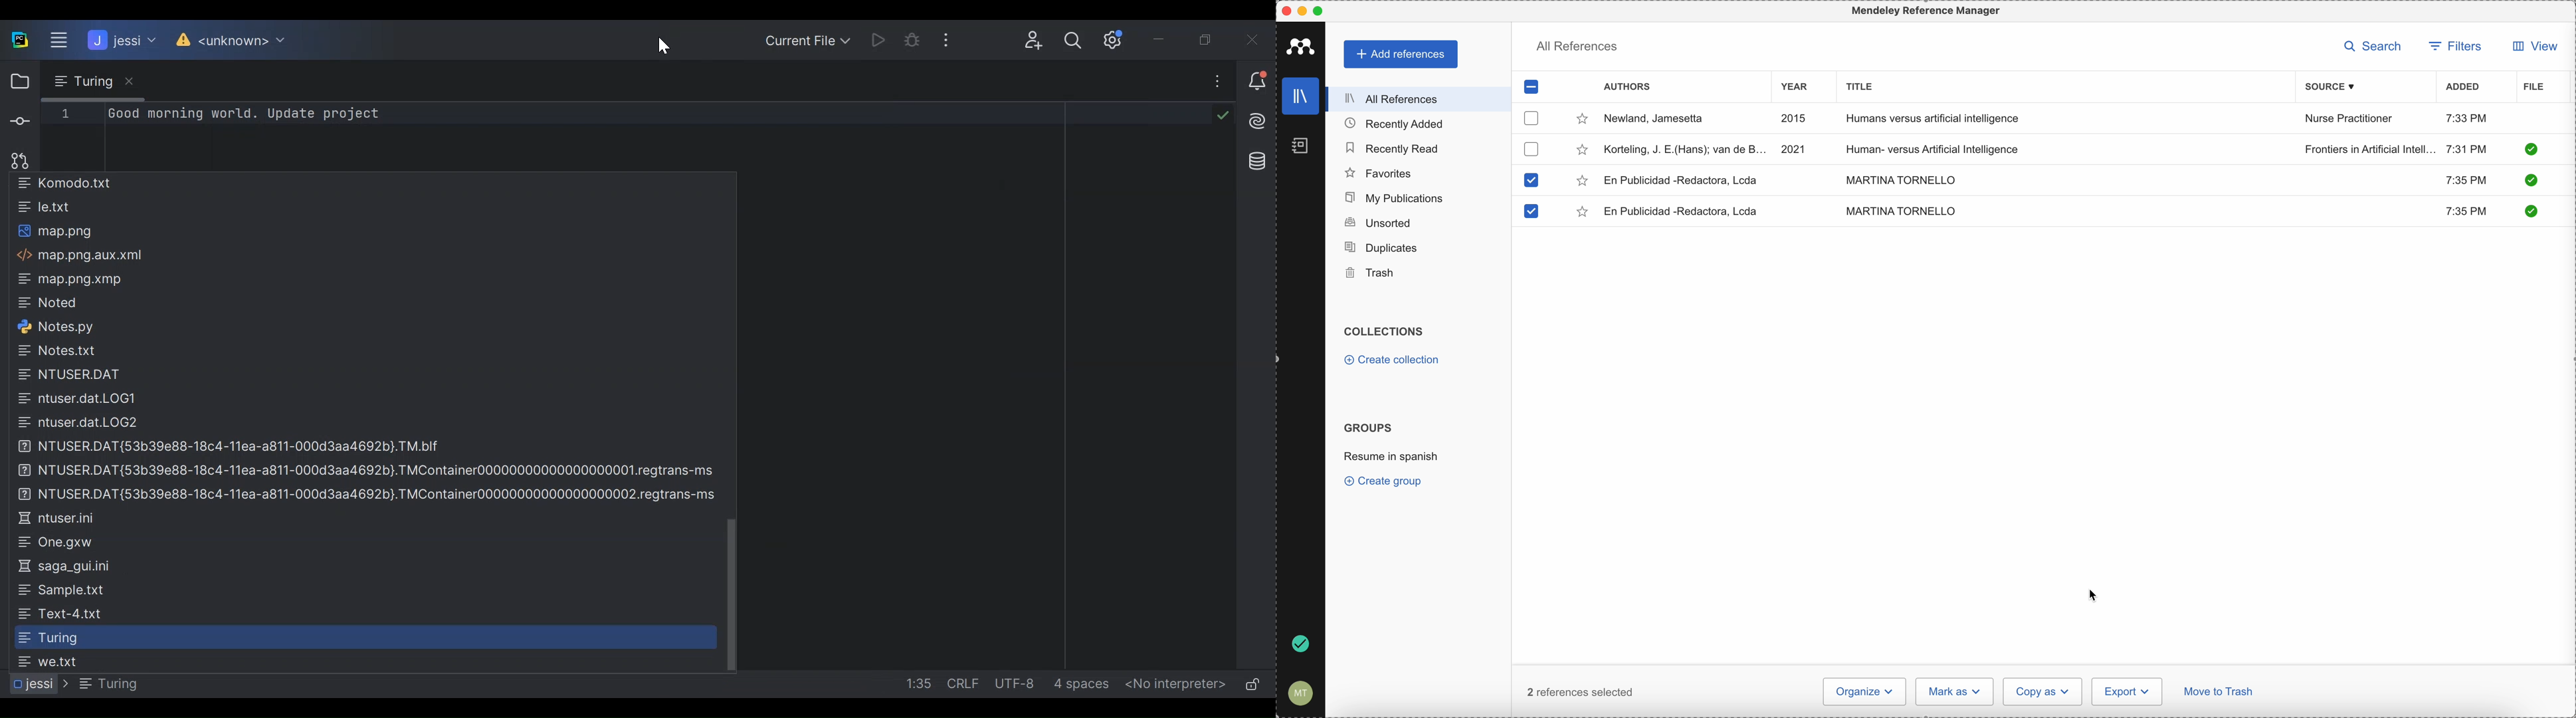  Describe the element at coordinates (19, 40) in the screenshot. I see `PyCharm Desktop Icon` at that location.